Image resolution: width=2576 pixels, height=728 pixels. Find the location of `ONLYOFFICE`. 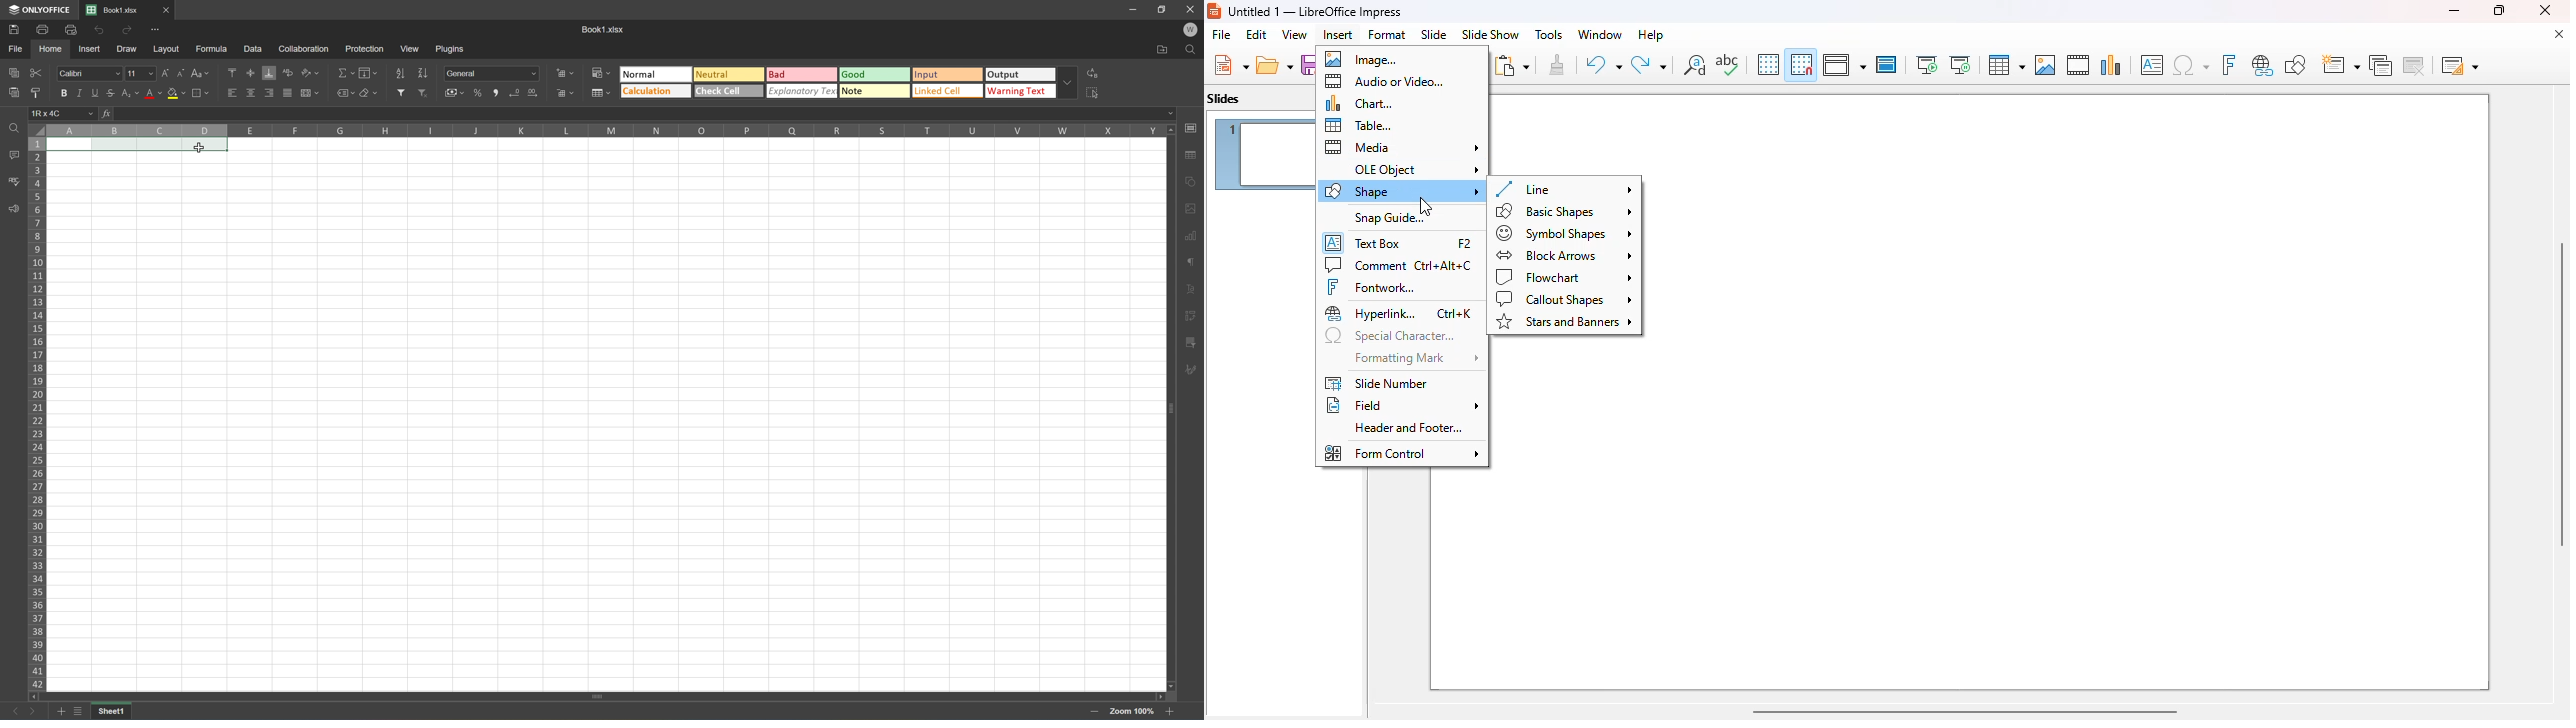

ONLYOFFICE is located at coordinates (38, 9).